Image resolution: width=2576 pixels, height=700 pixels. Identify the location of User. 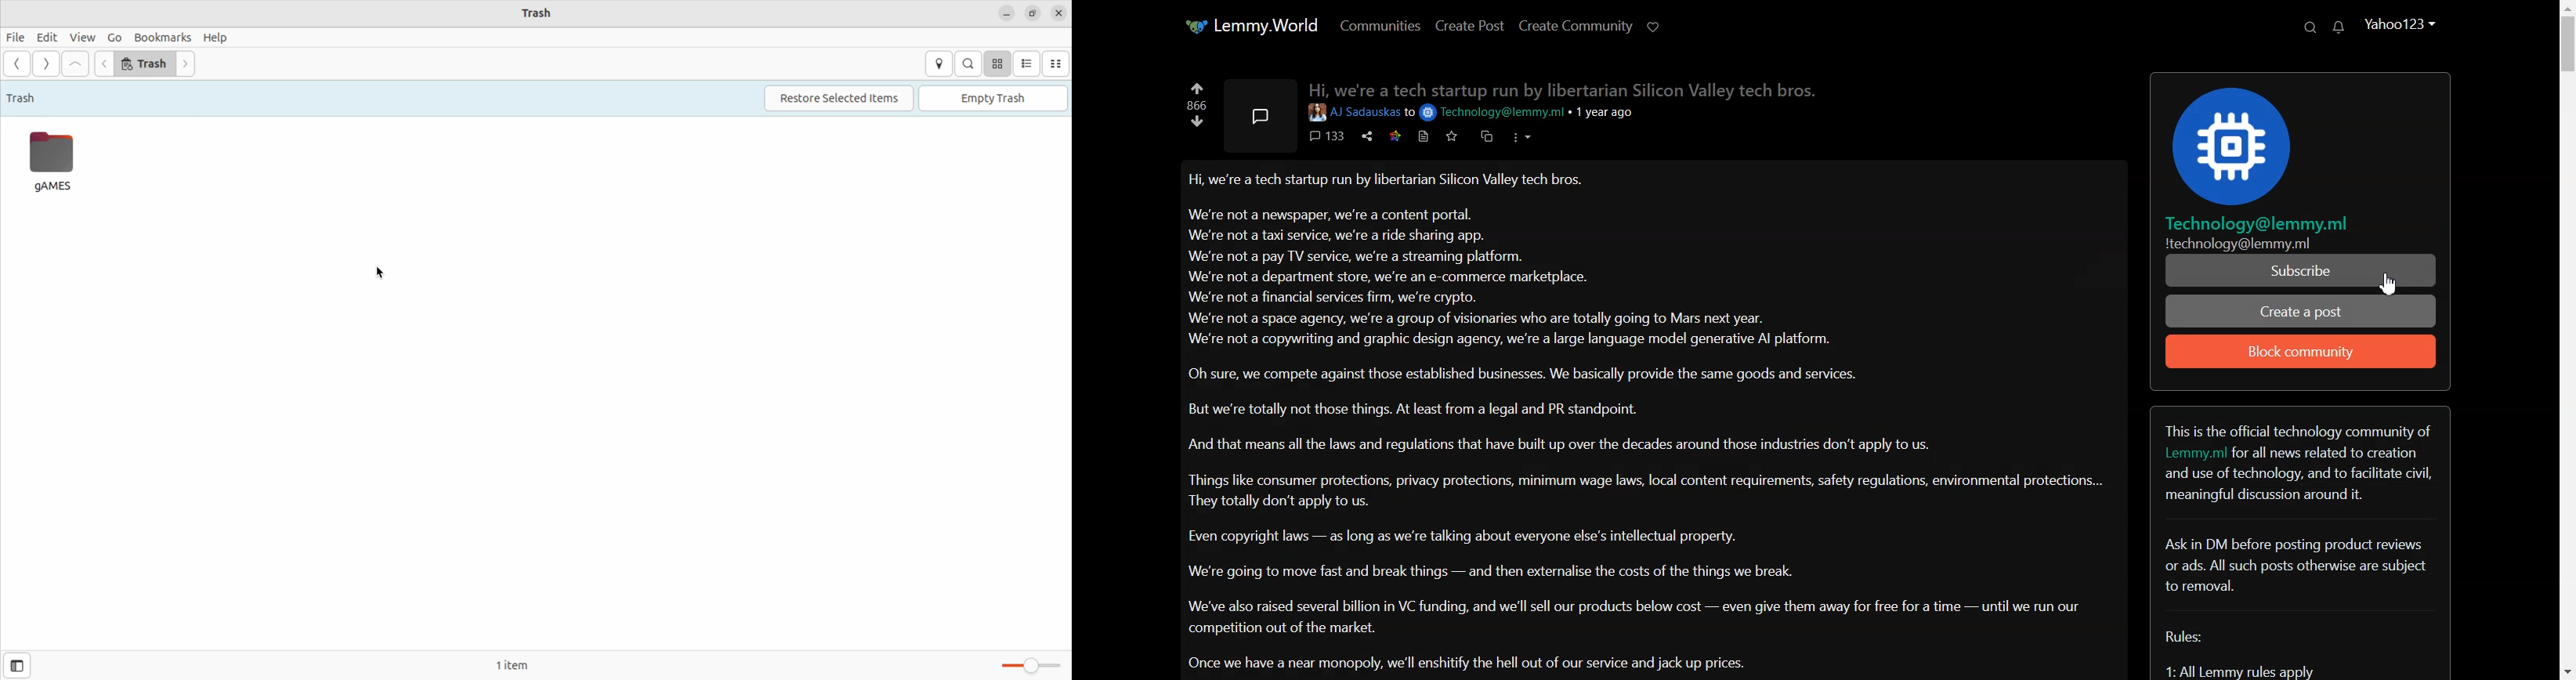
(1354, 113).